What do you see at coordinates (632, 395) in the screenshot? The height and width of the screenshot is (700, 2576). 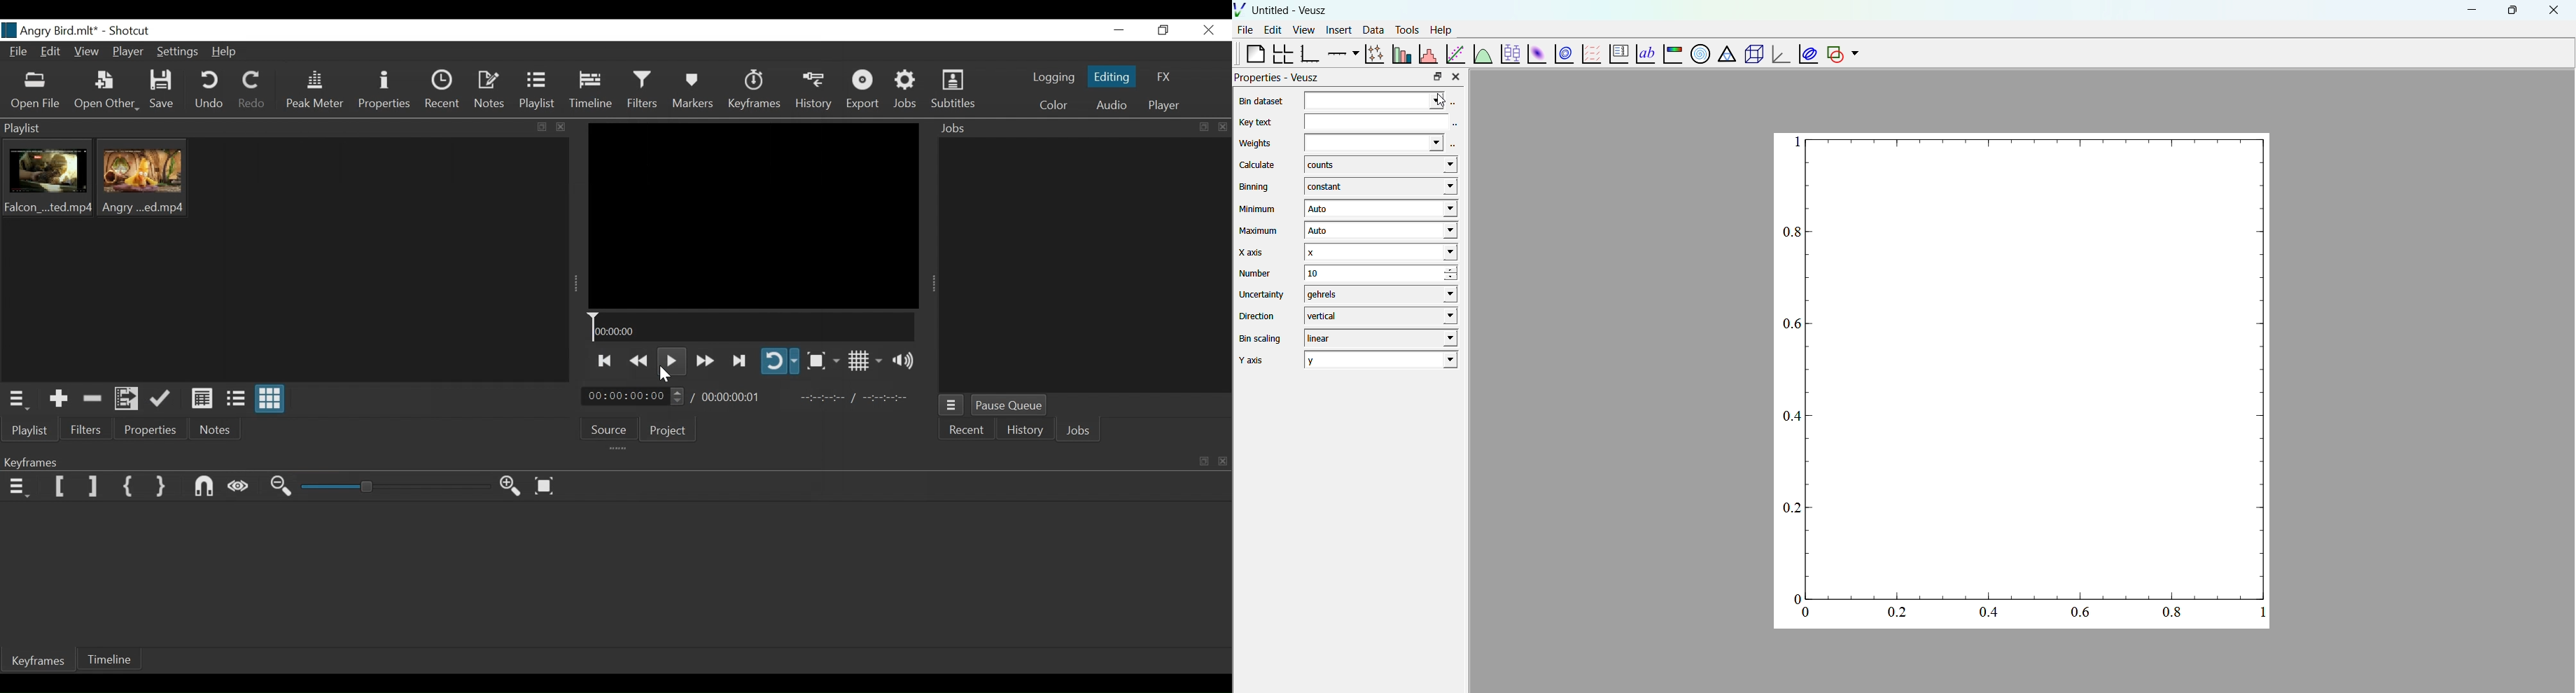 I see `Current Duration` at bounding box center [632, 395].